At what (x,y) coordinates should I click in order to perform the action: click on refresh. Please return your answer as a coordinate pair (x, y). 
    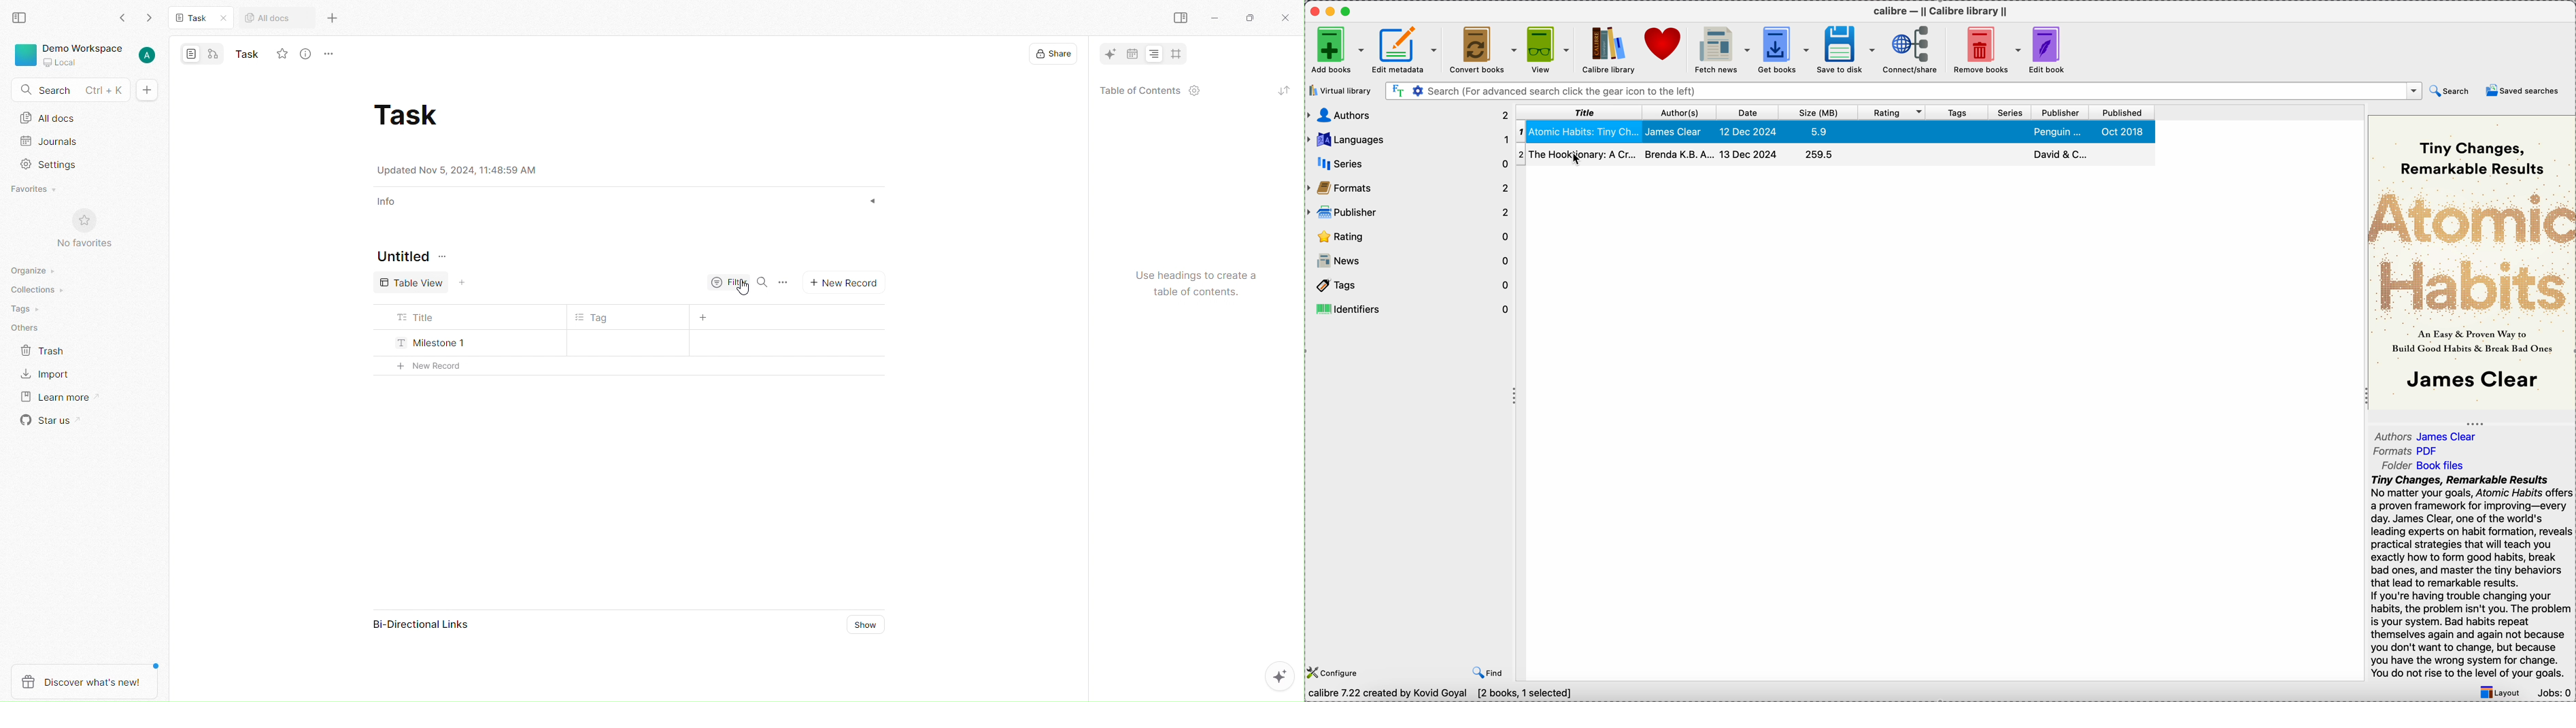
    Looking at the image, I should click on (1279, 89).